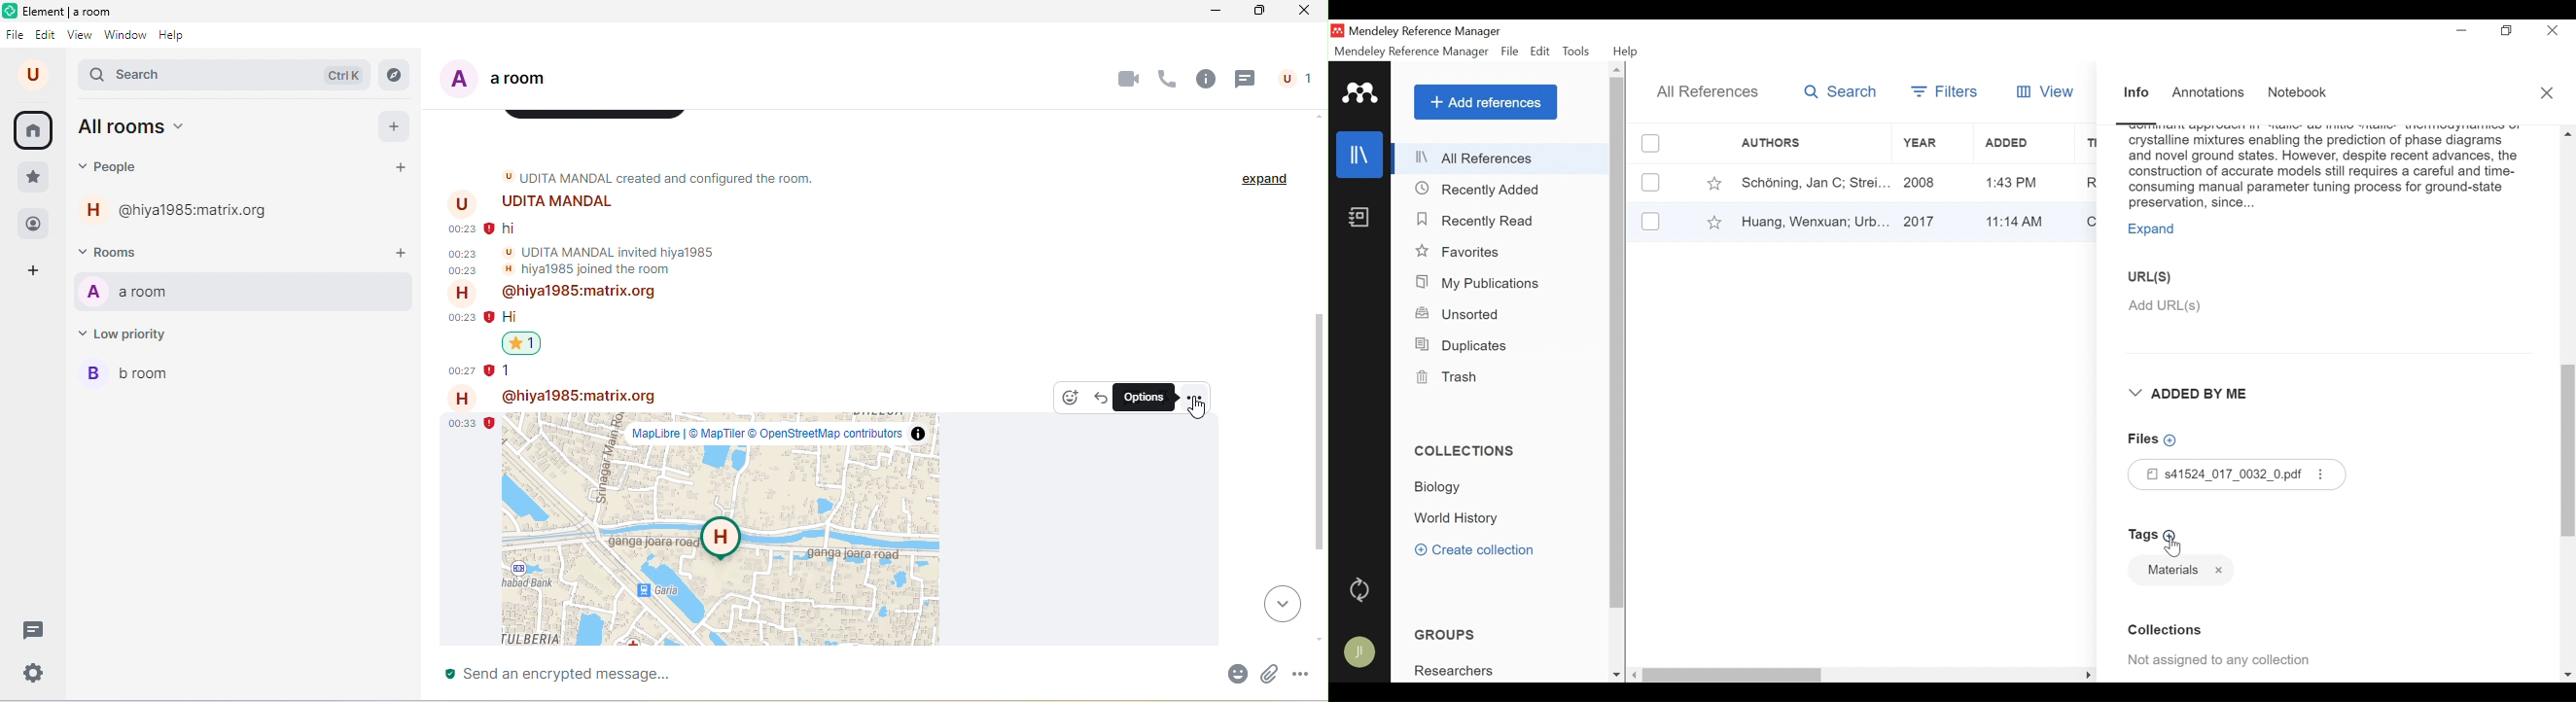 The height and width of the screenshot is (728, 2576). What do you see at coordinates (1167, 78) in the screenshot?
I see `voice chat` at bounding box center [1167, 78].